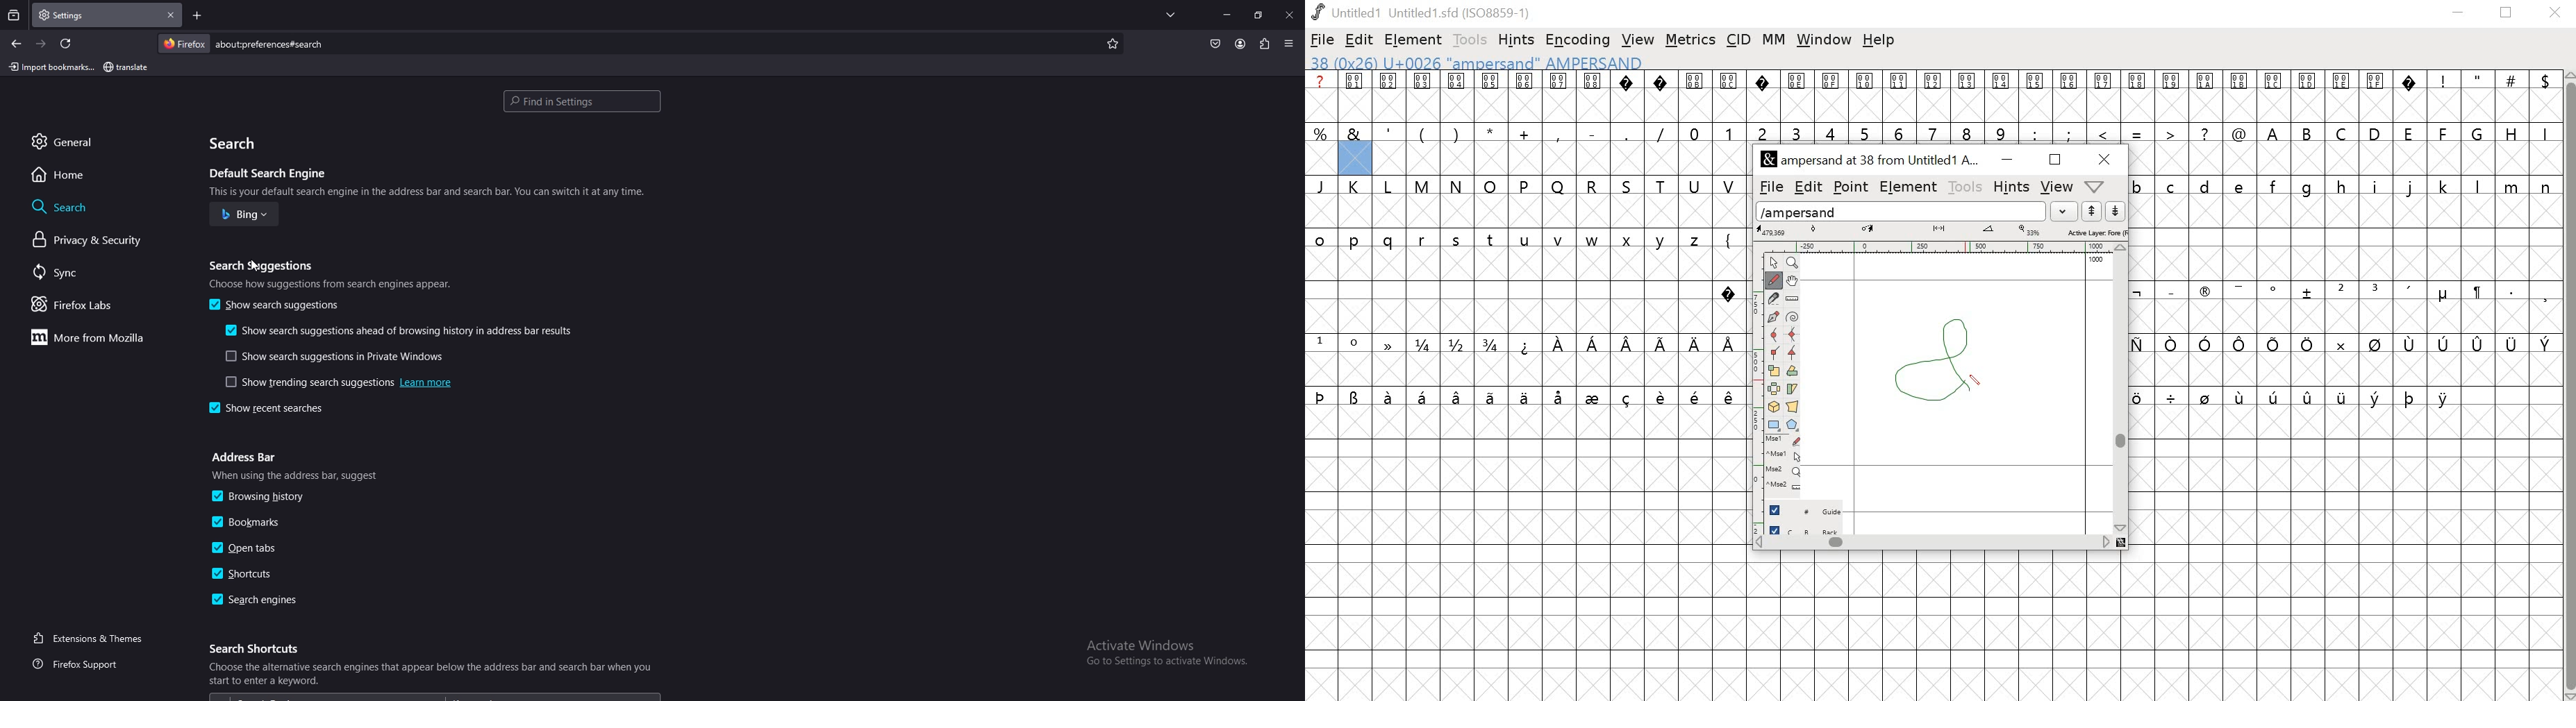  Describe the element at coordinates (2101, 159) in the screenshot. I see `close` at that location.